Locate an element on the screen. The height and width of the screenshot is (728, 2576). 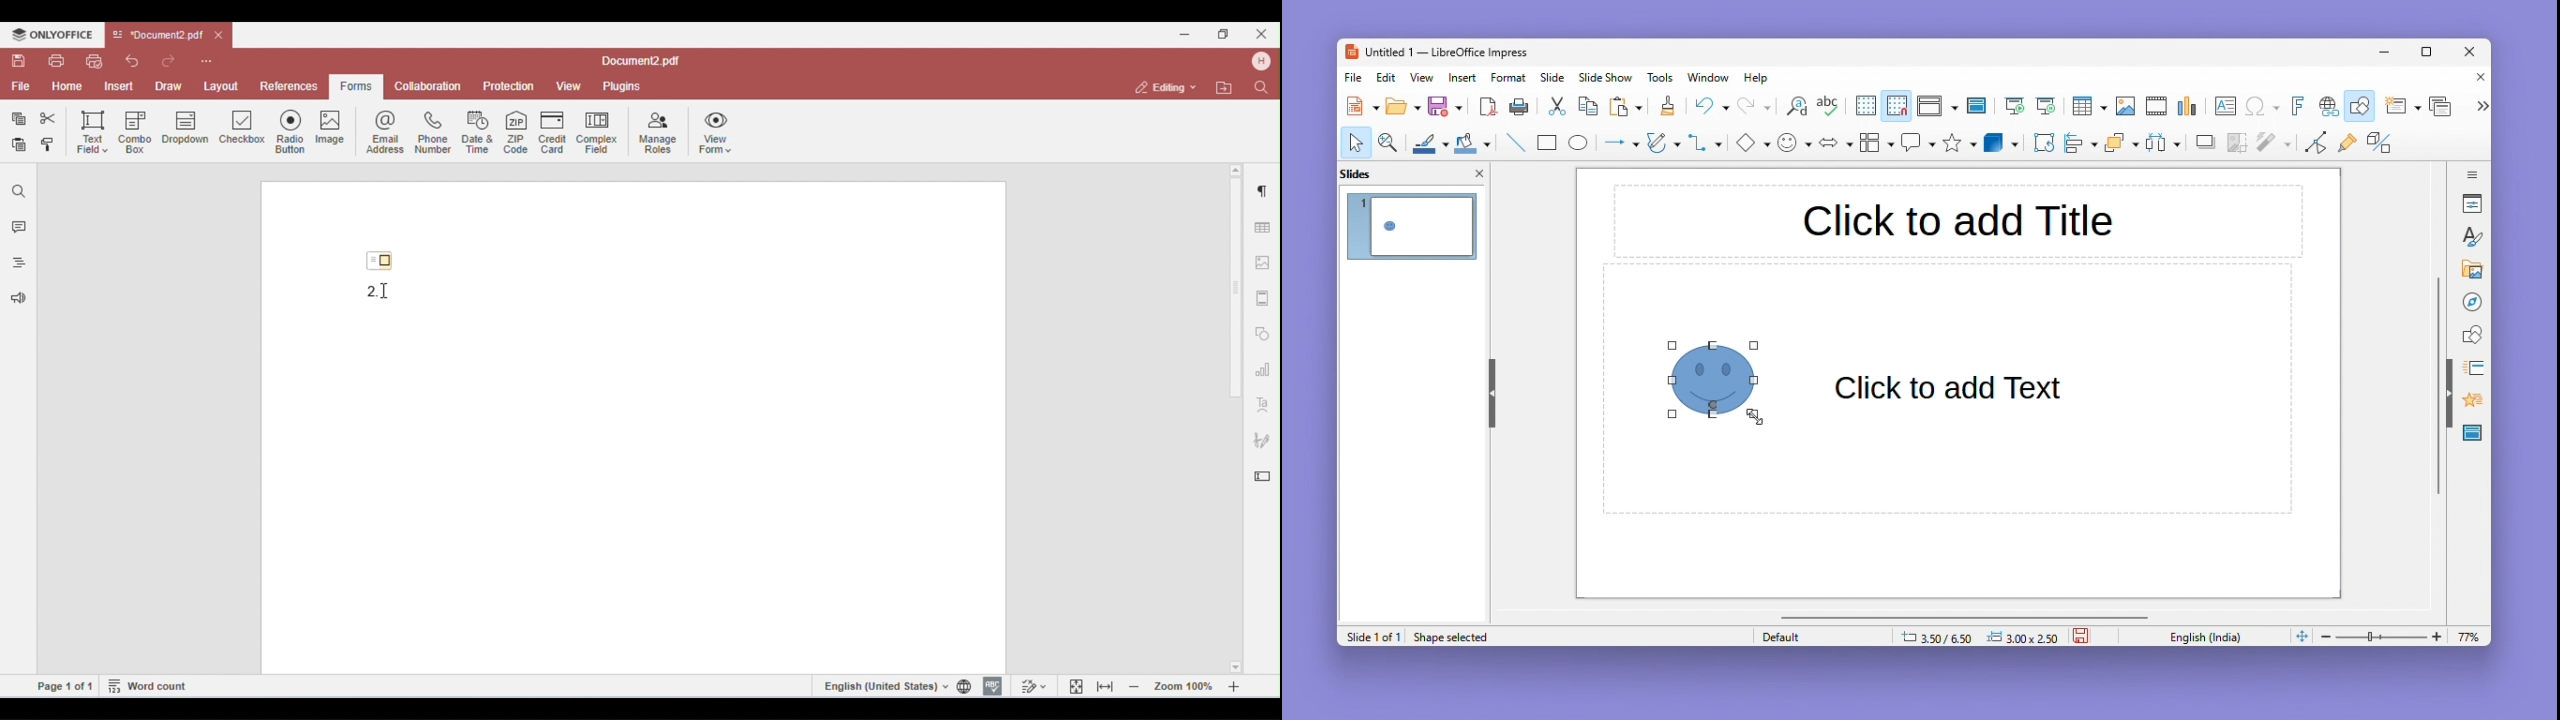
Magnification is located at coordinates (1389, 141).